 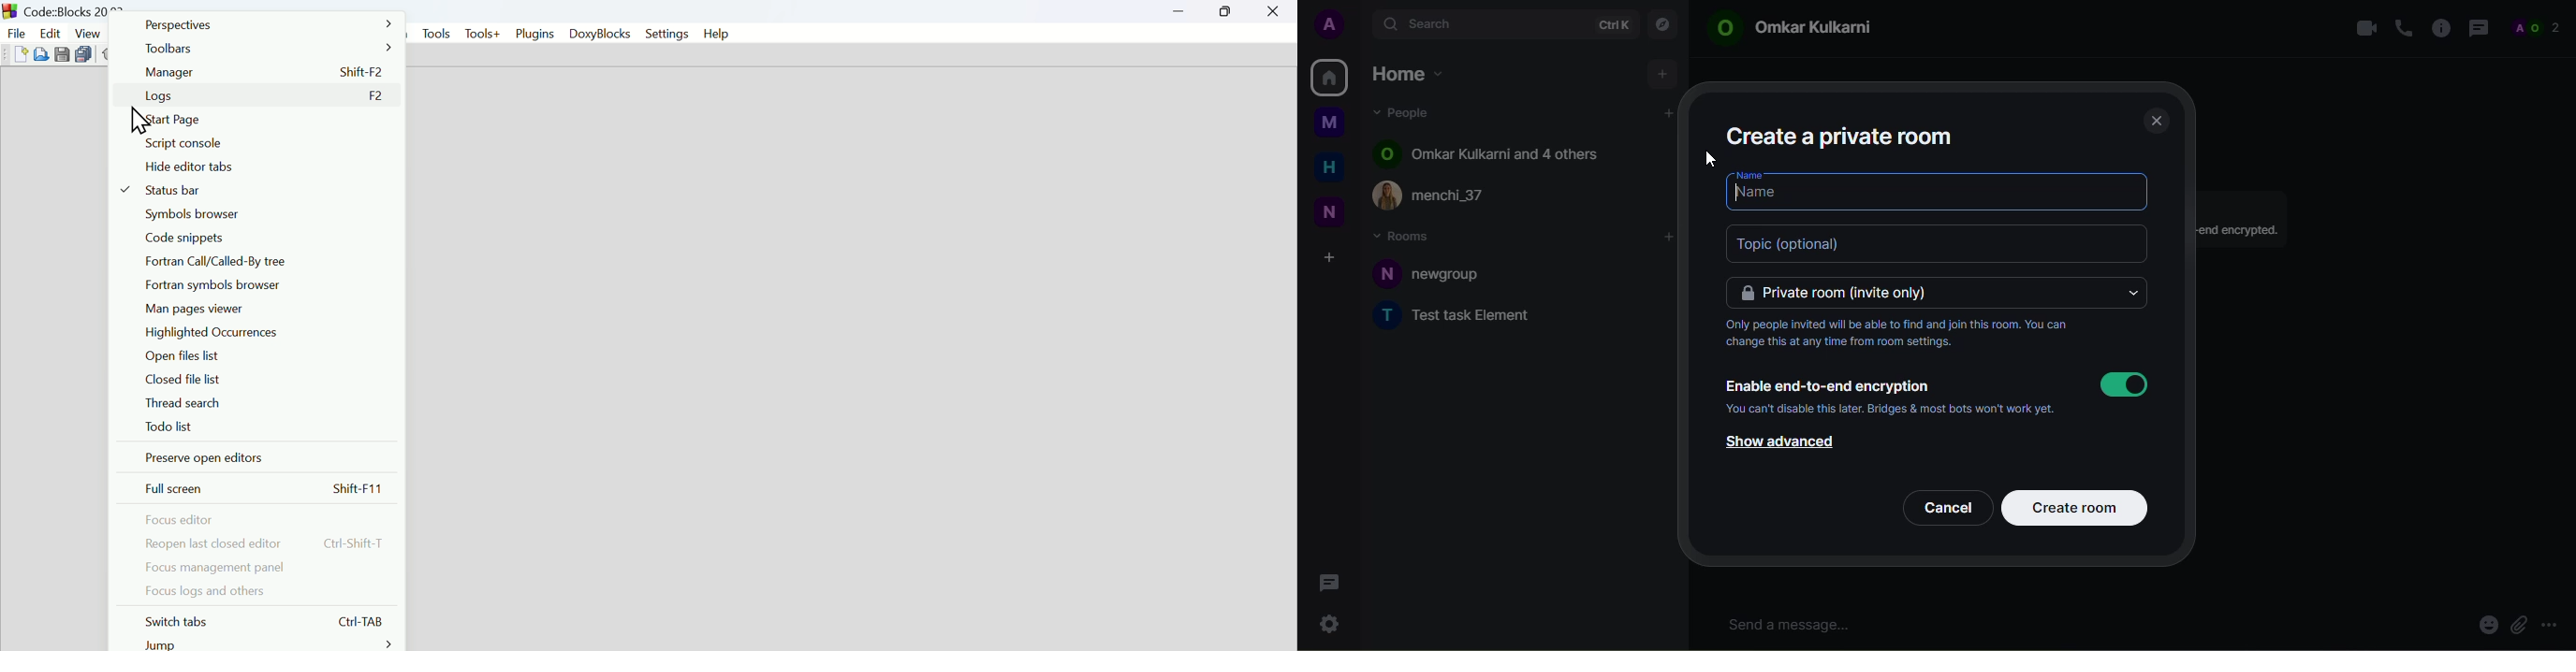 What do you see at coordinates (1328, 583) in the screenshot?
I see `threads` at bounding box center [1328, 583].